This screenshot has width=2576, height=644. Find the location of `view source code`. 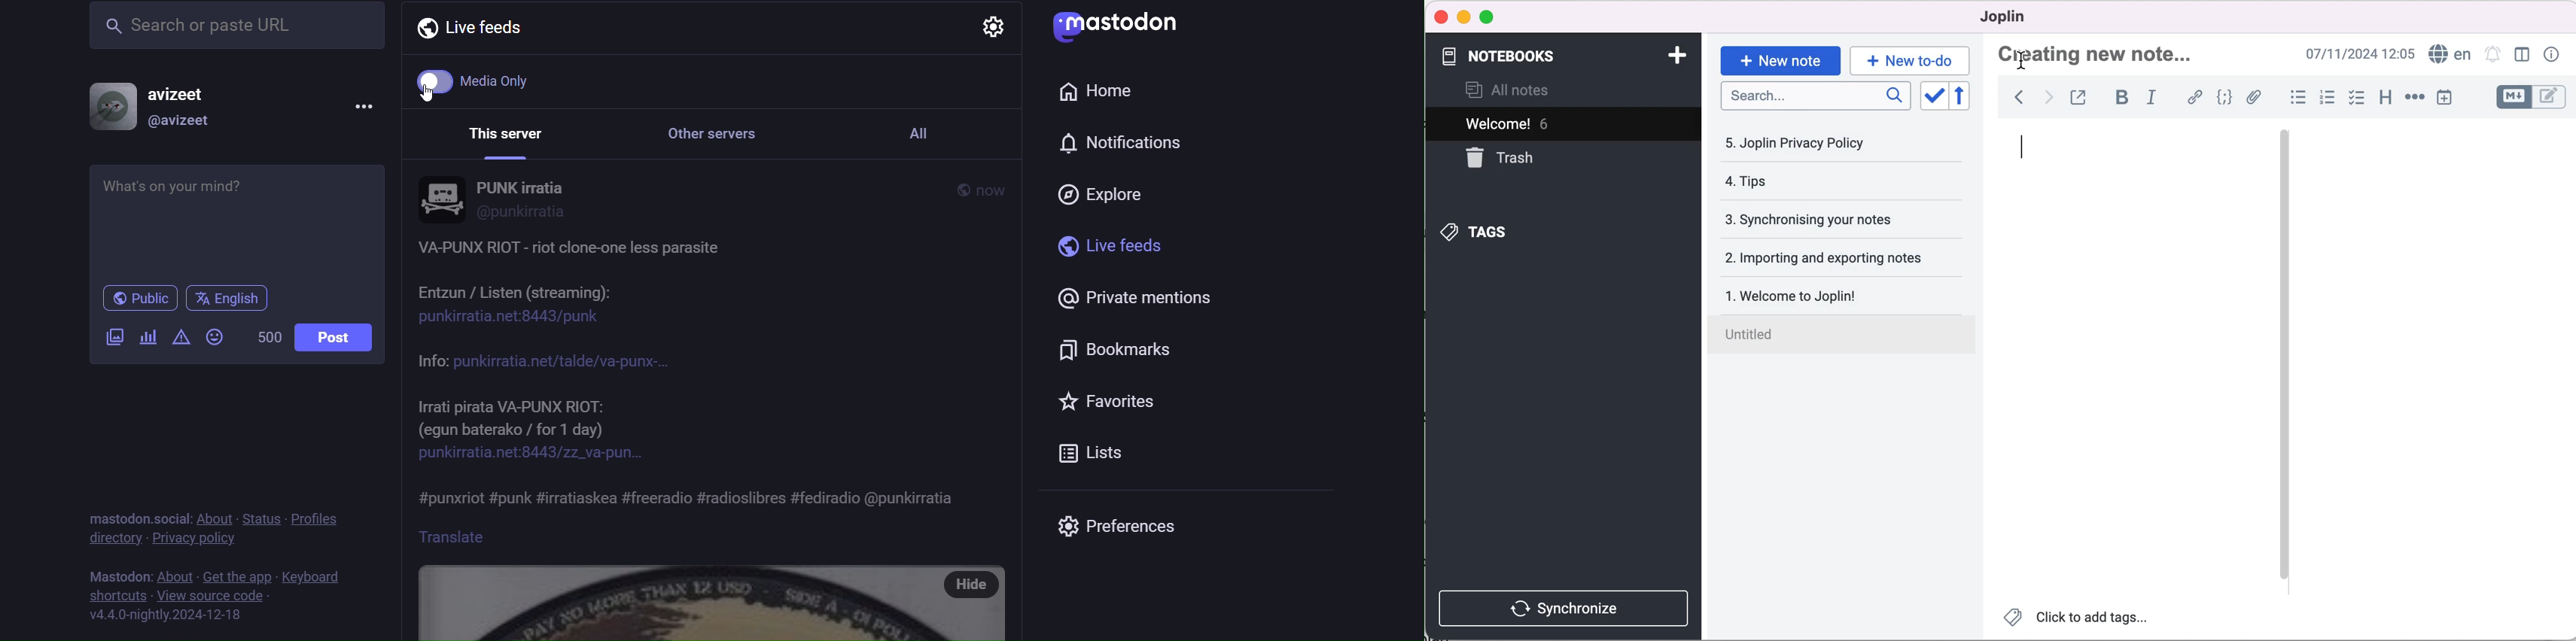

view source code is located at coordinates (223, 597).